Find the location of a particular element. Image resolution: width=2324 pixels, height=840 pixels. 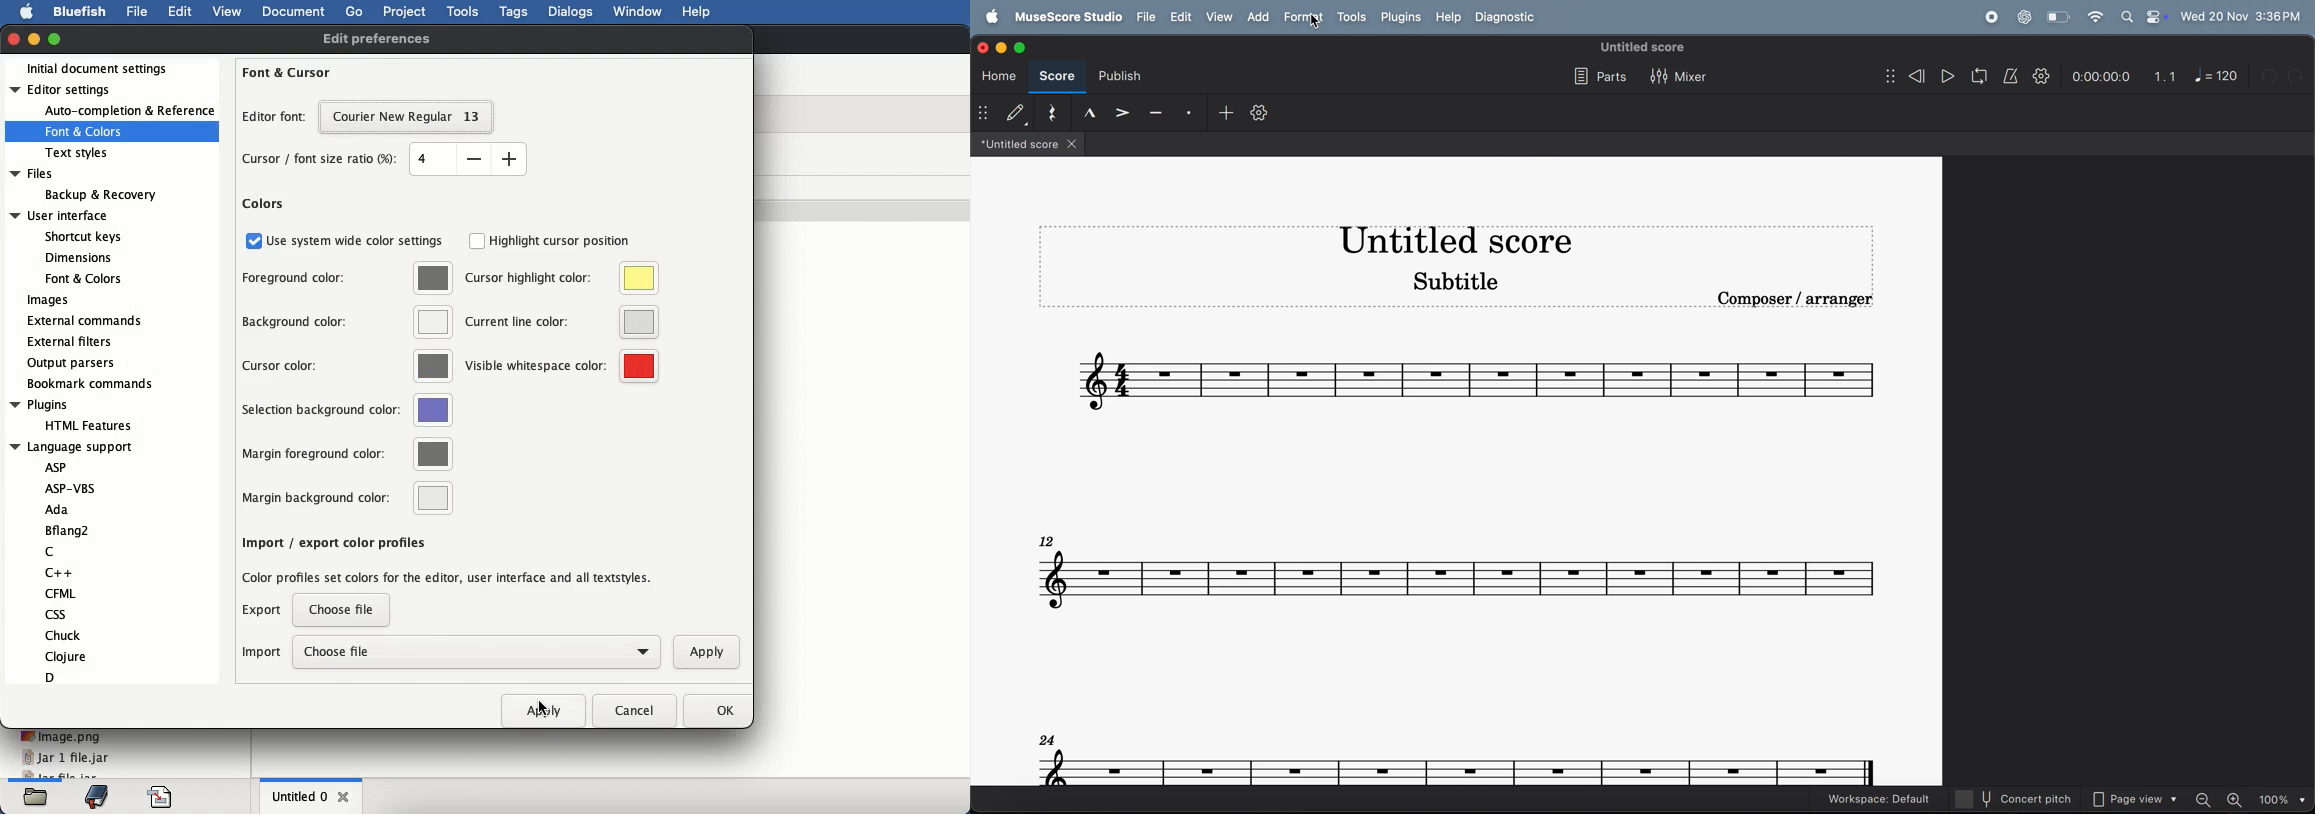

jar 1 file is located at coordinates (65, 758).